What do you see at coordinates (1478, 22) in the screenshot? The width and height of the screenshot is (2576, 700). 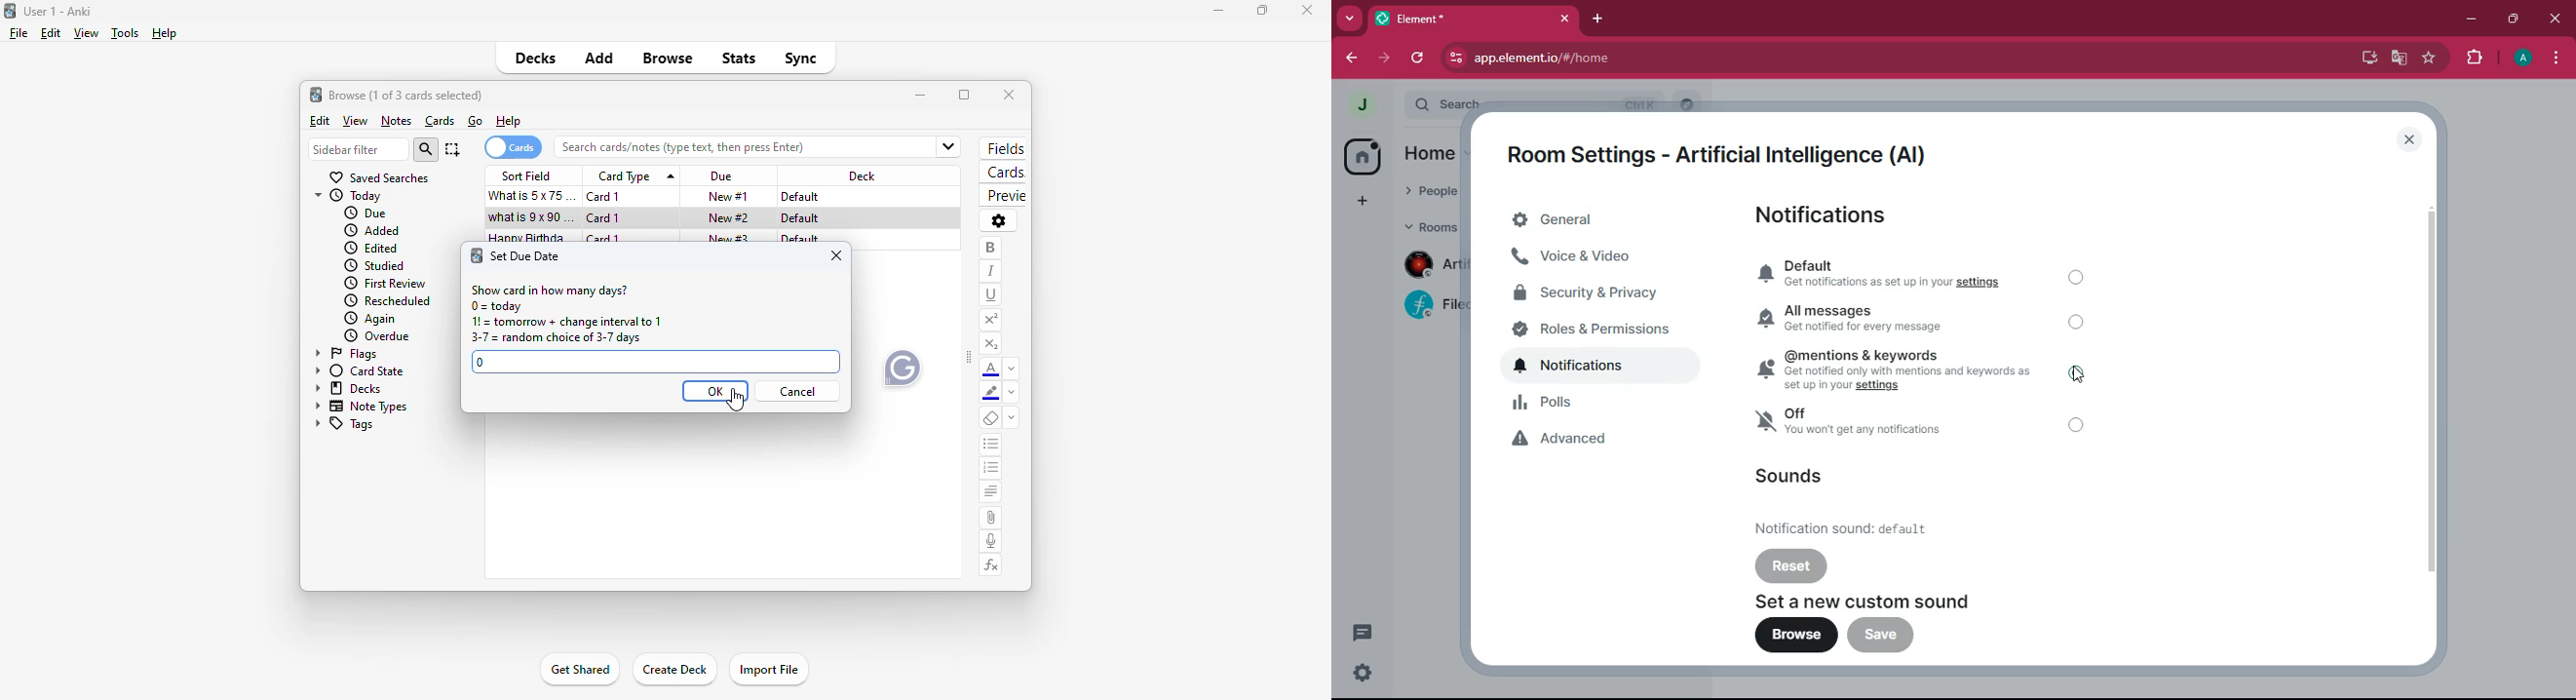 I see `tab` at bounding box center [1478, 22].